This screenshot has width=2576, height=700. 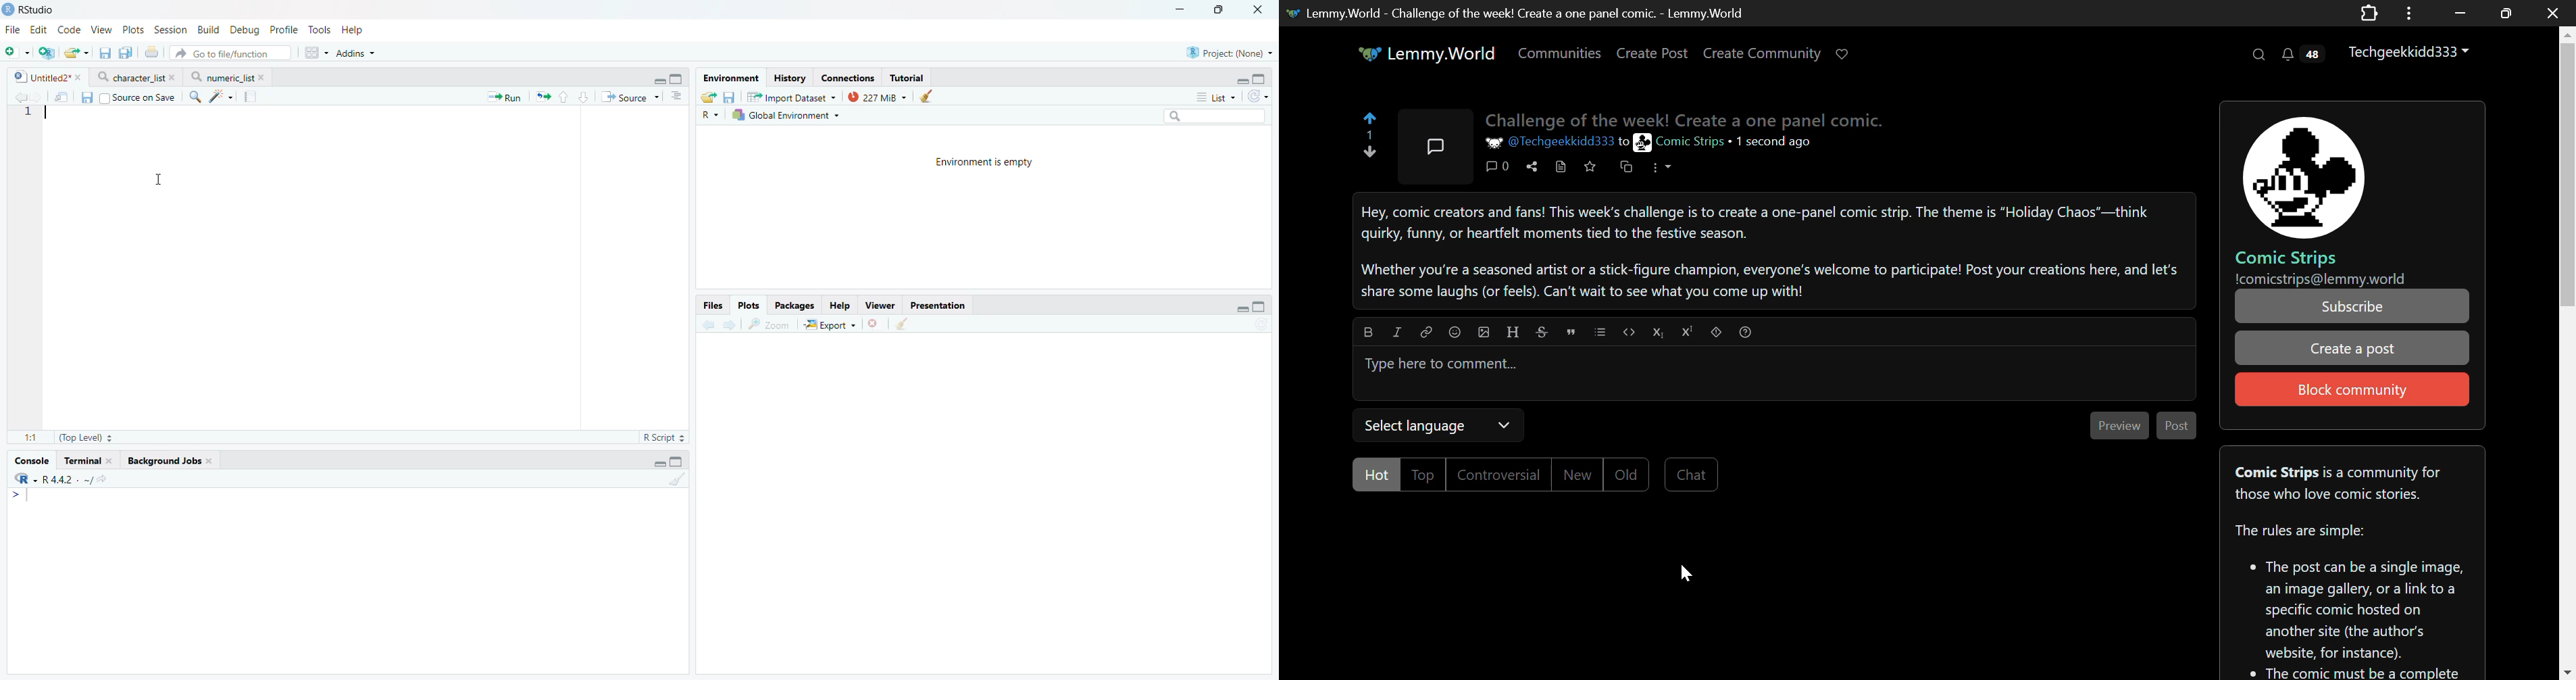 I want to click on View Source, so click(x=1563, y=168).